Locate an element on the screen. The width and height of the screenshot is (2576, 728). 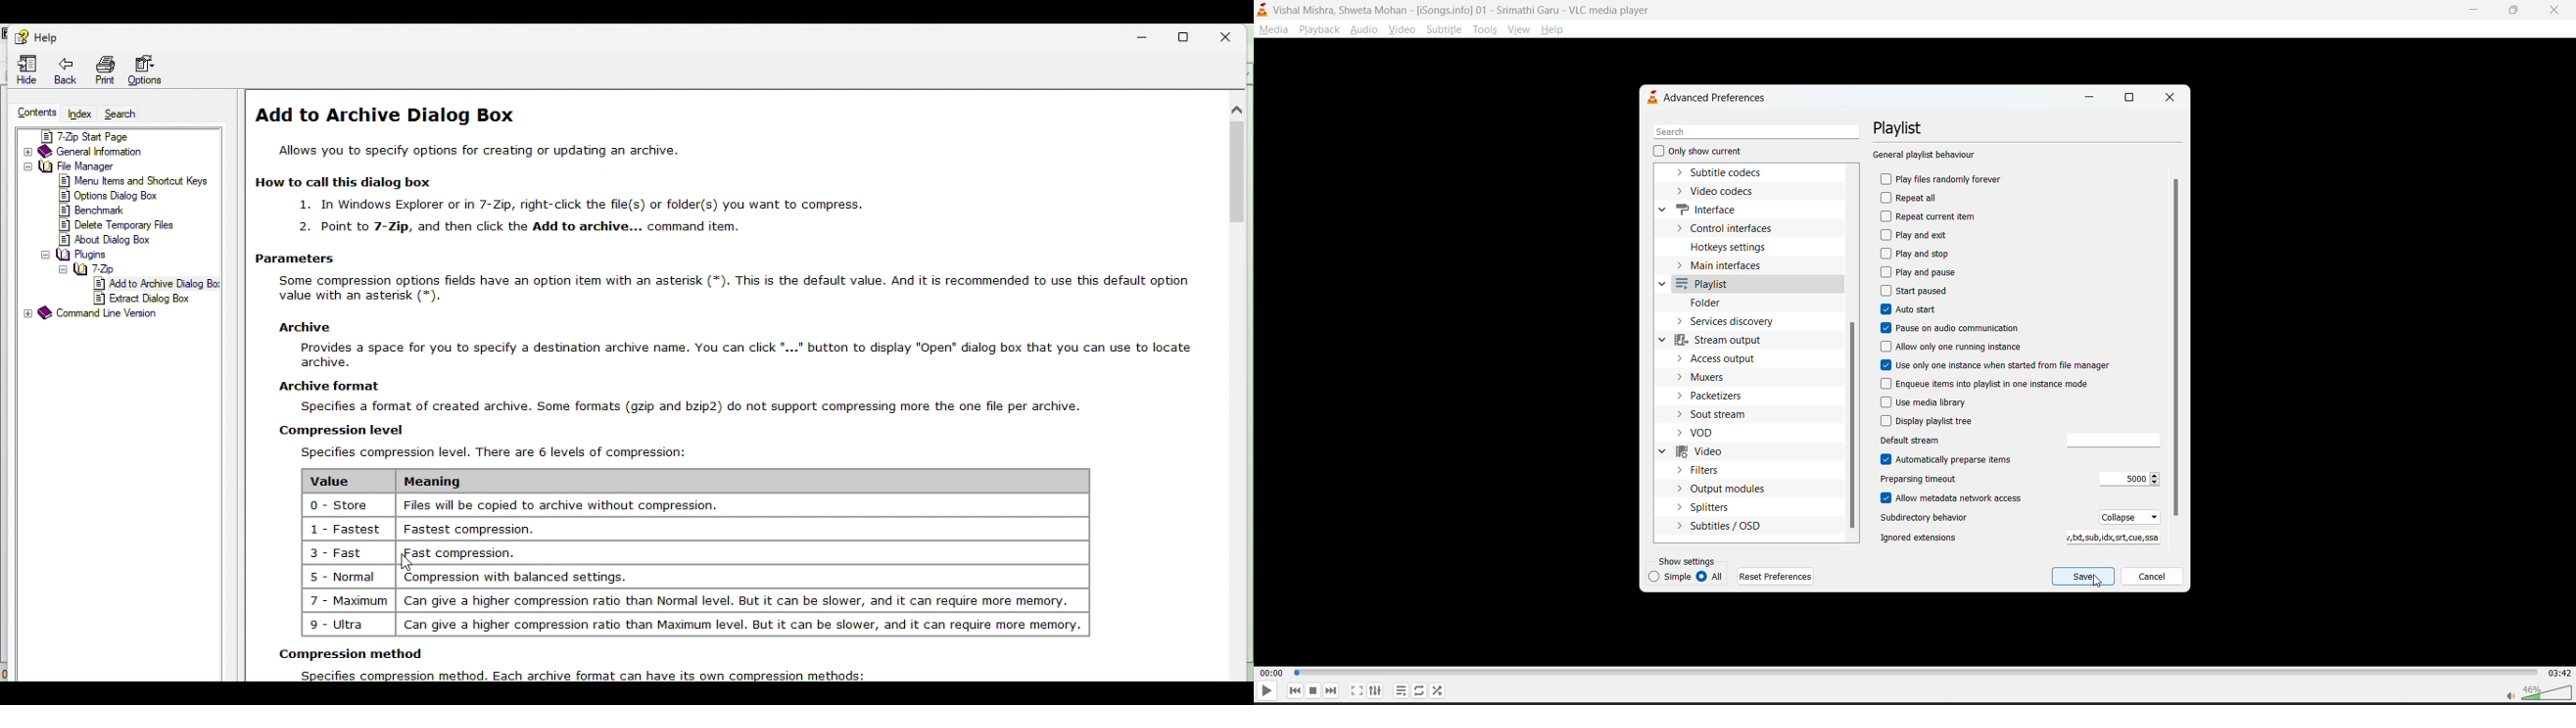
play and pause is located at coordinates (1919, 273).